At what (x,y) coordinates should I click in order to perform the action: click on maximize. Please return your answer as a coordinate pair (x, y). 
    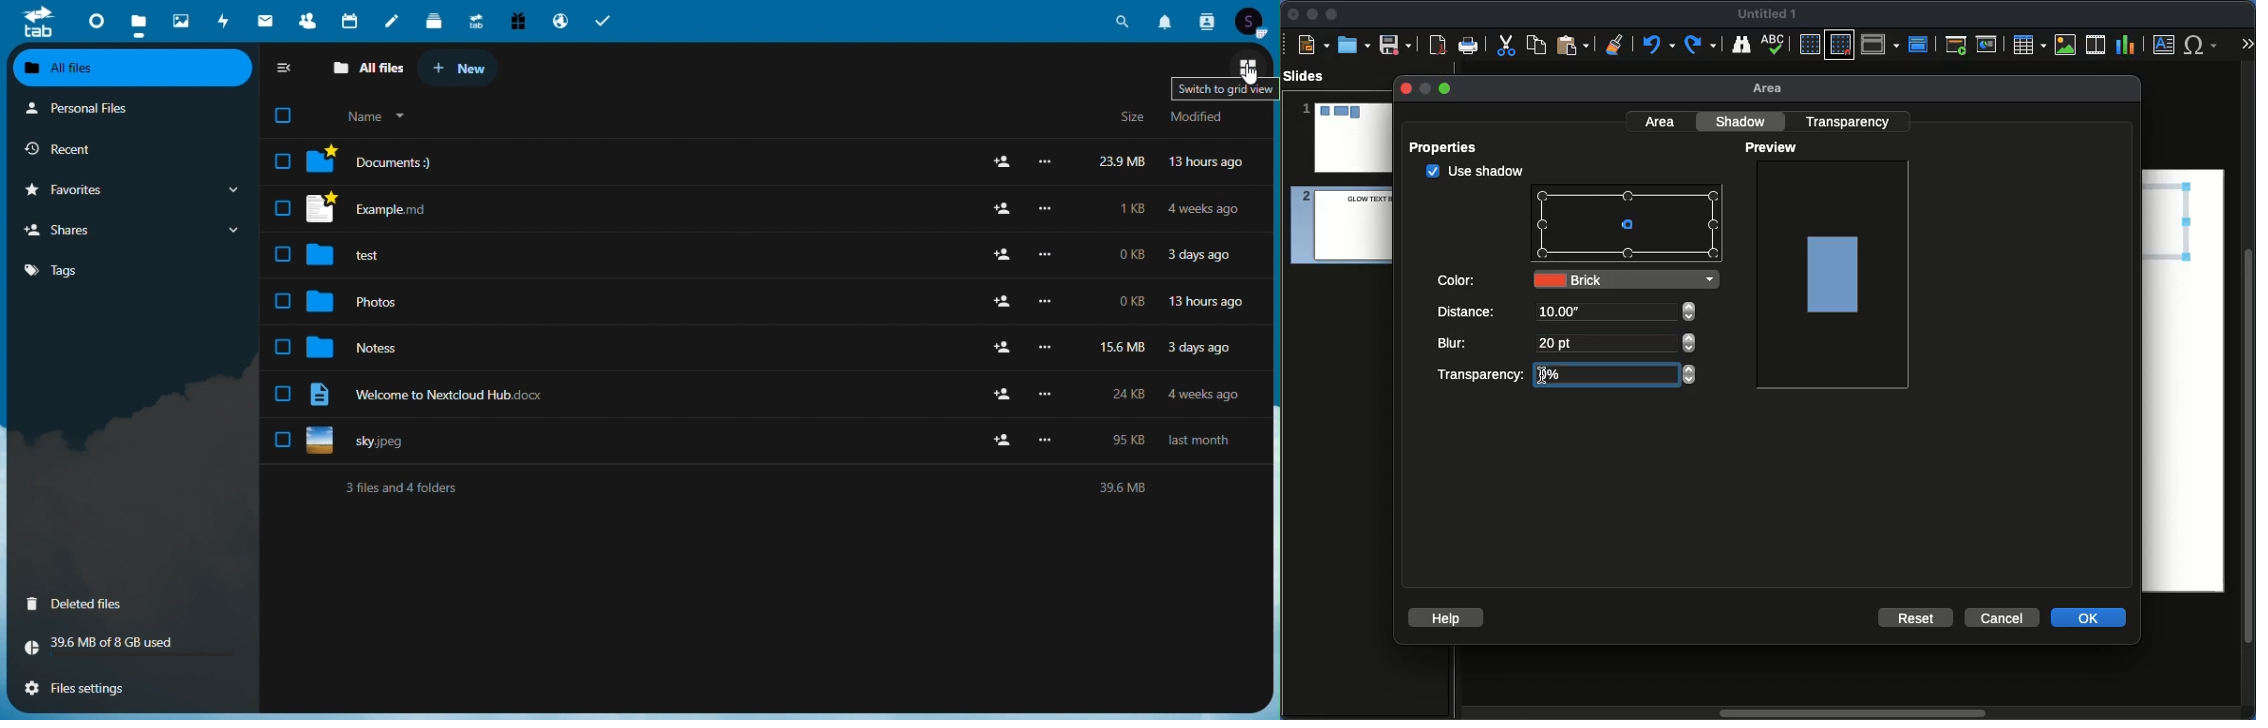
    Looking at the image, I should click on (1446, 89).